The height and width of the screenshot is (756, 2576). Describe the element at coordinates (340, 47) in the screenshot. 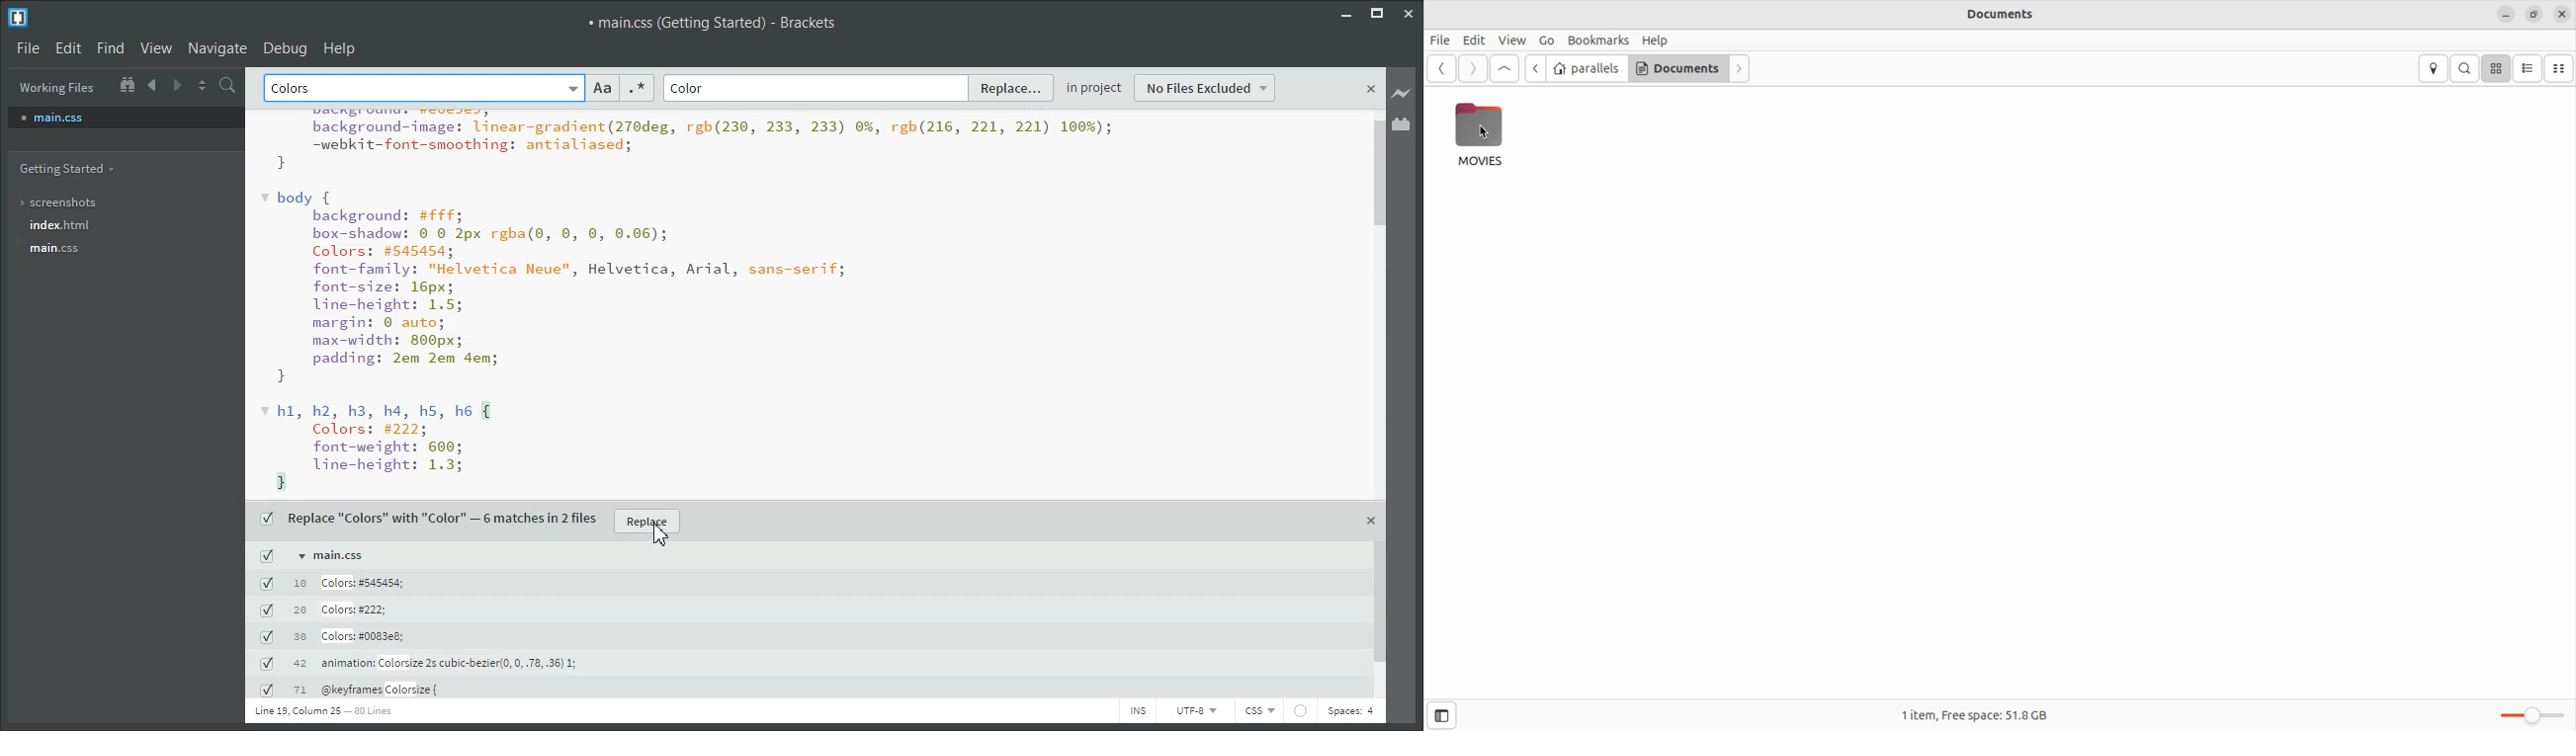

I see `Help` at that location.